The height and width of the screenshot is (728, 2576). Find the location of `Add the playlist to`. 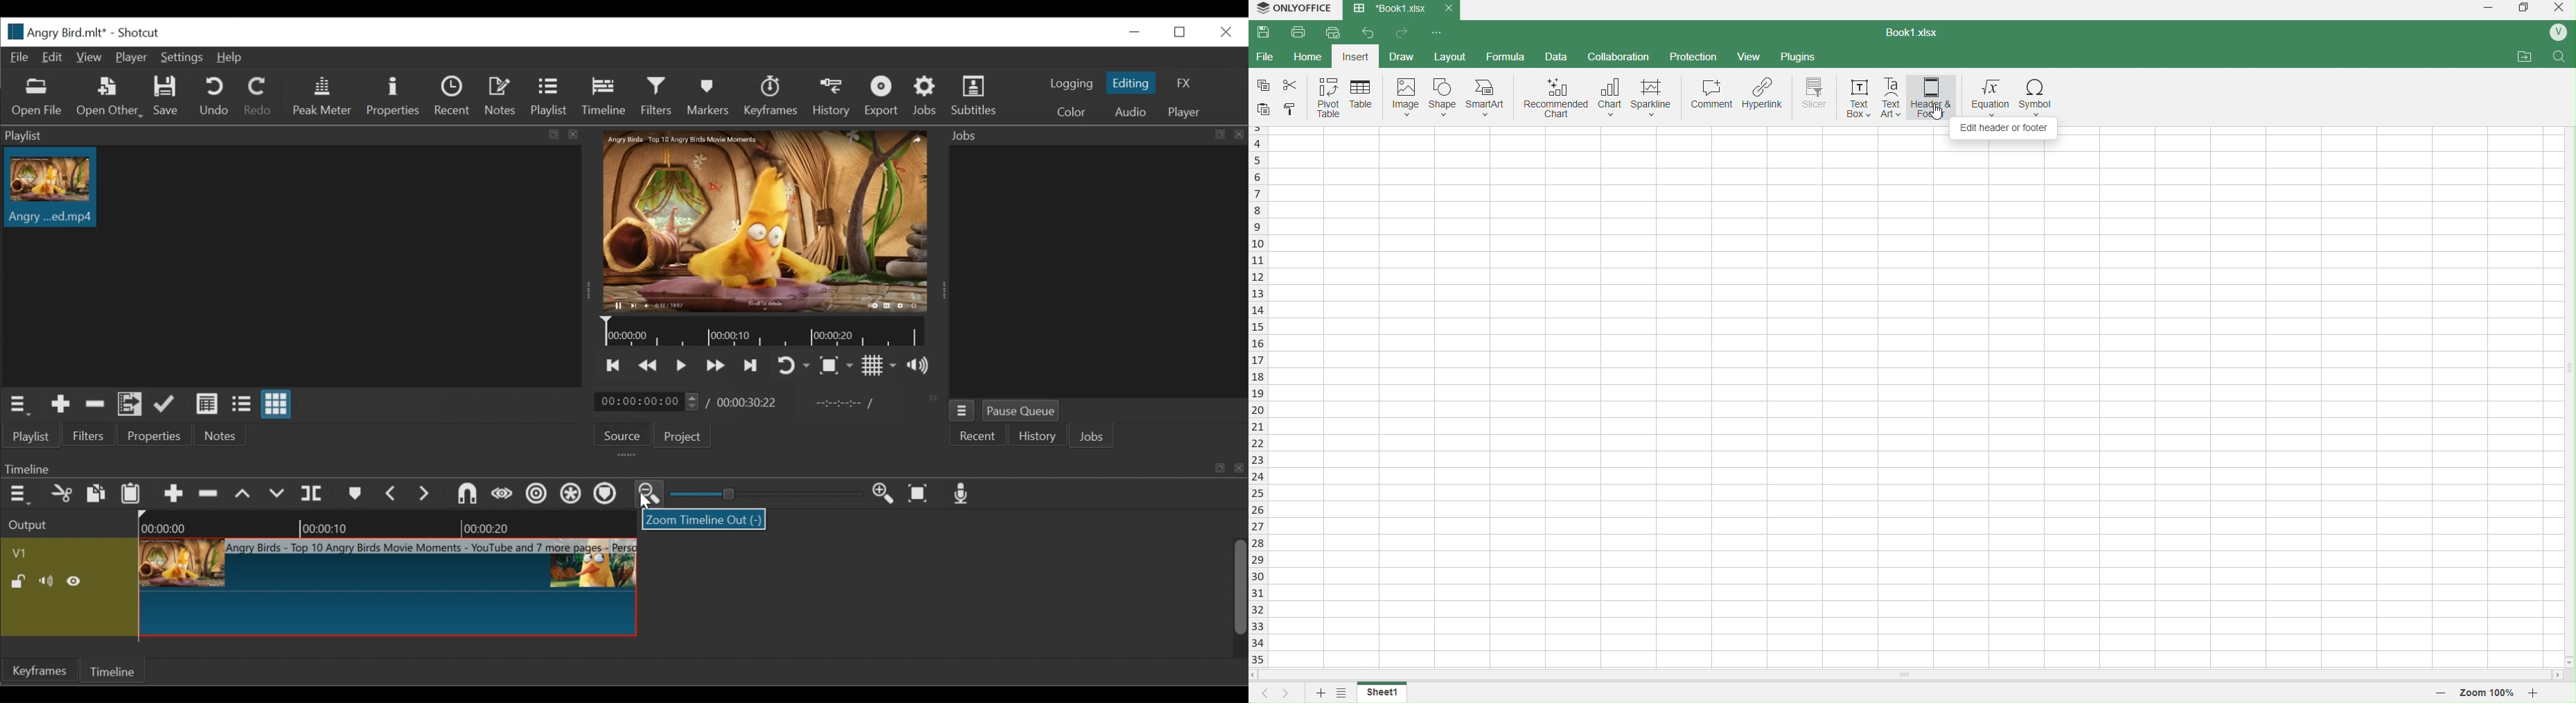

Add the playlist to is located at coordinates (131, 404).